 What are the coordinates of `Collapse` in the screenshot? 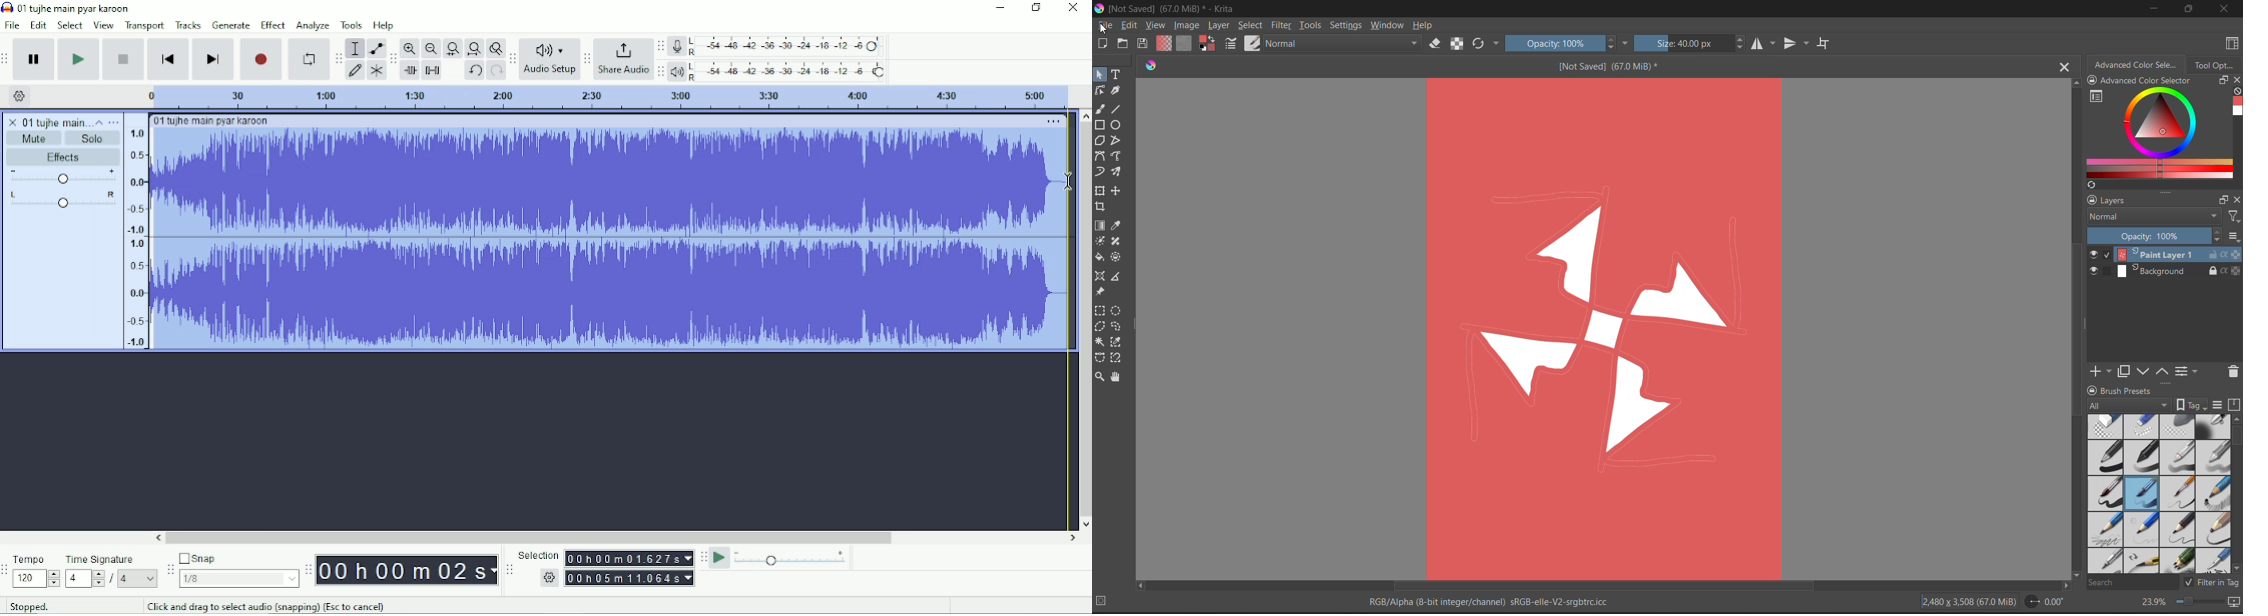 It's located at (99, 122).